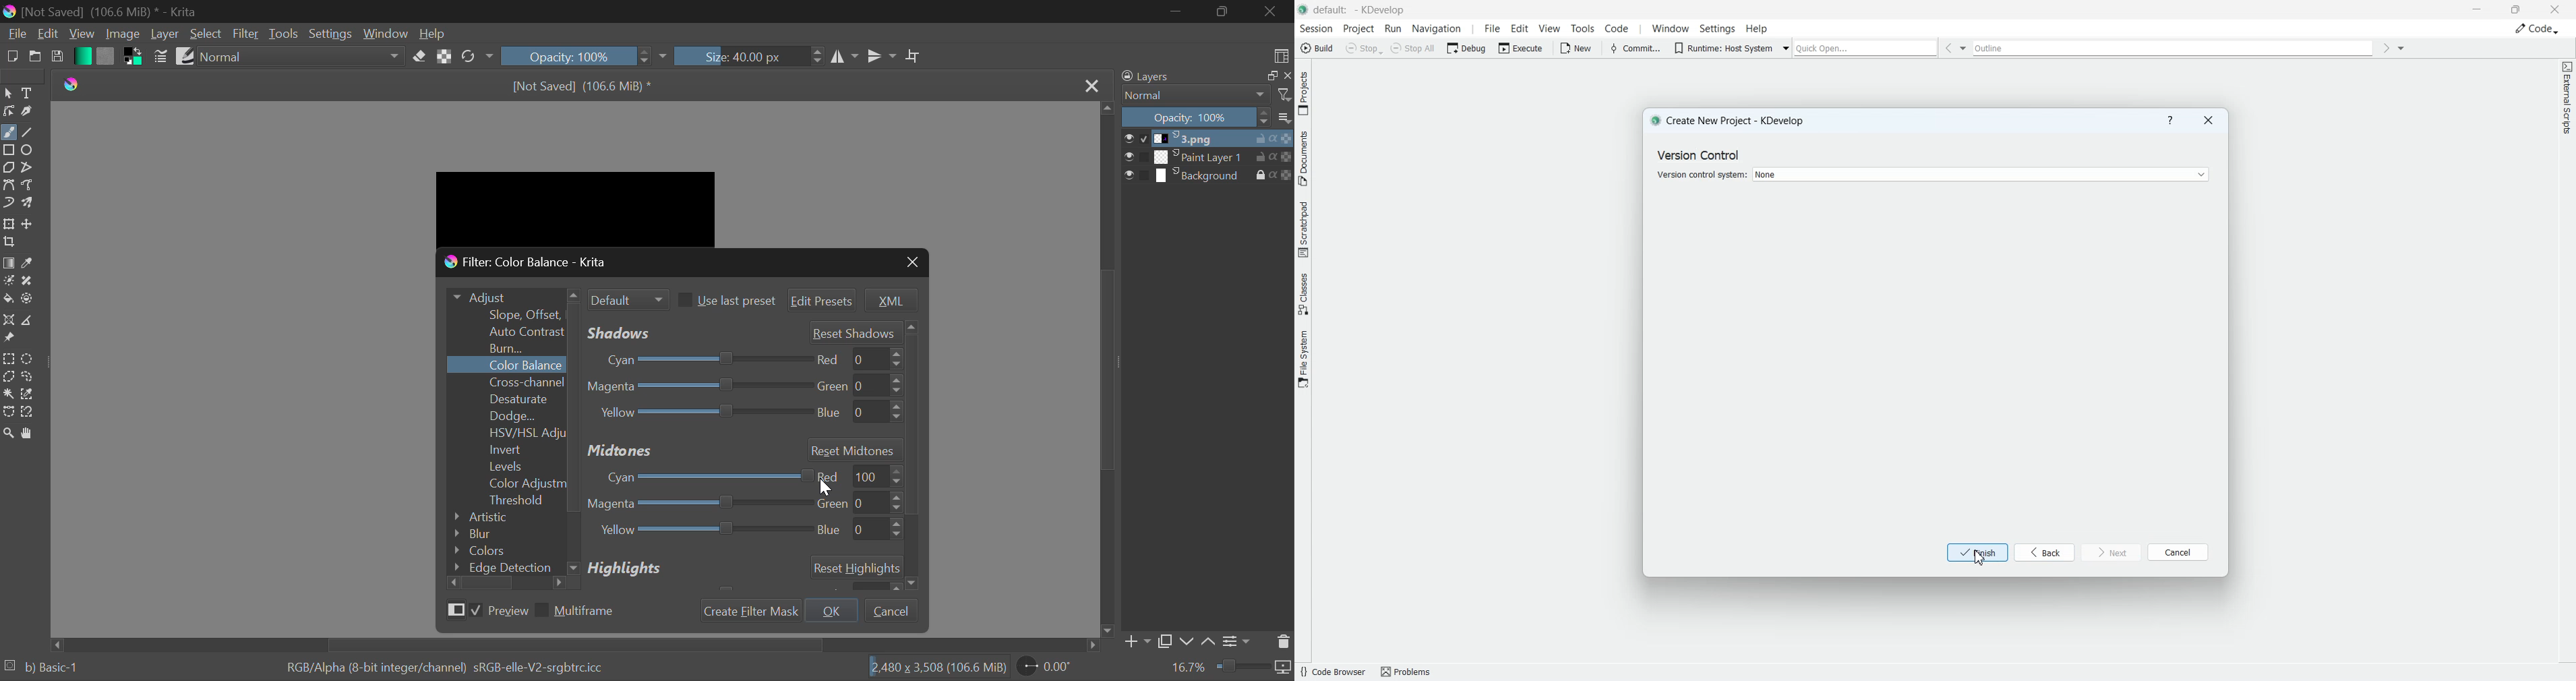 This screenshot has width=2576, height=700. I want to click on Burn, so click(508, 347).